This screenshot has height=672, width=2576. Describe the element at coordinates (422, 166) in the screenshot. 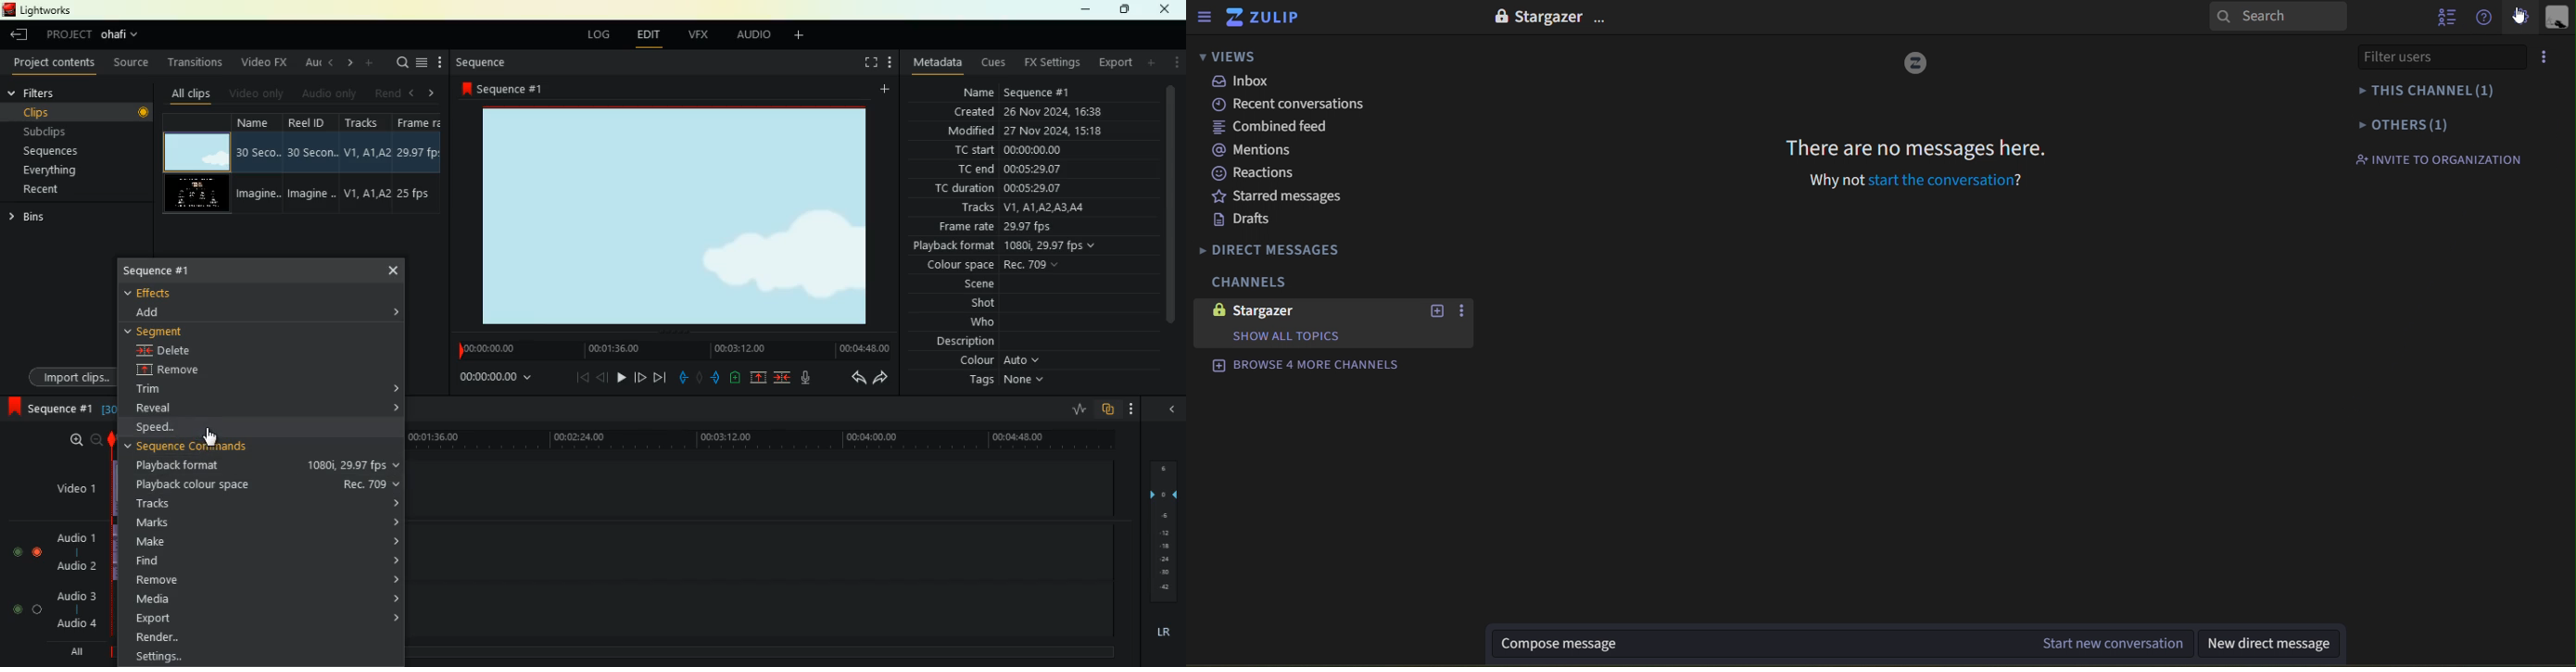

I see `fps` at that location.